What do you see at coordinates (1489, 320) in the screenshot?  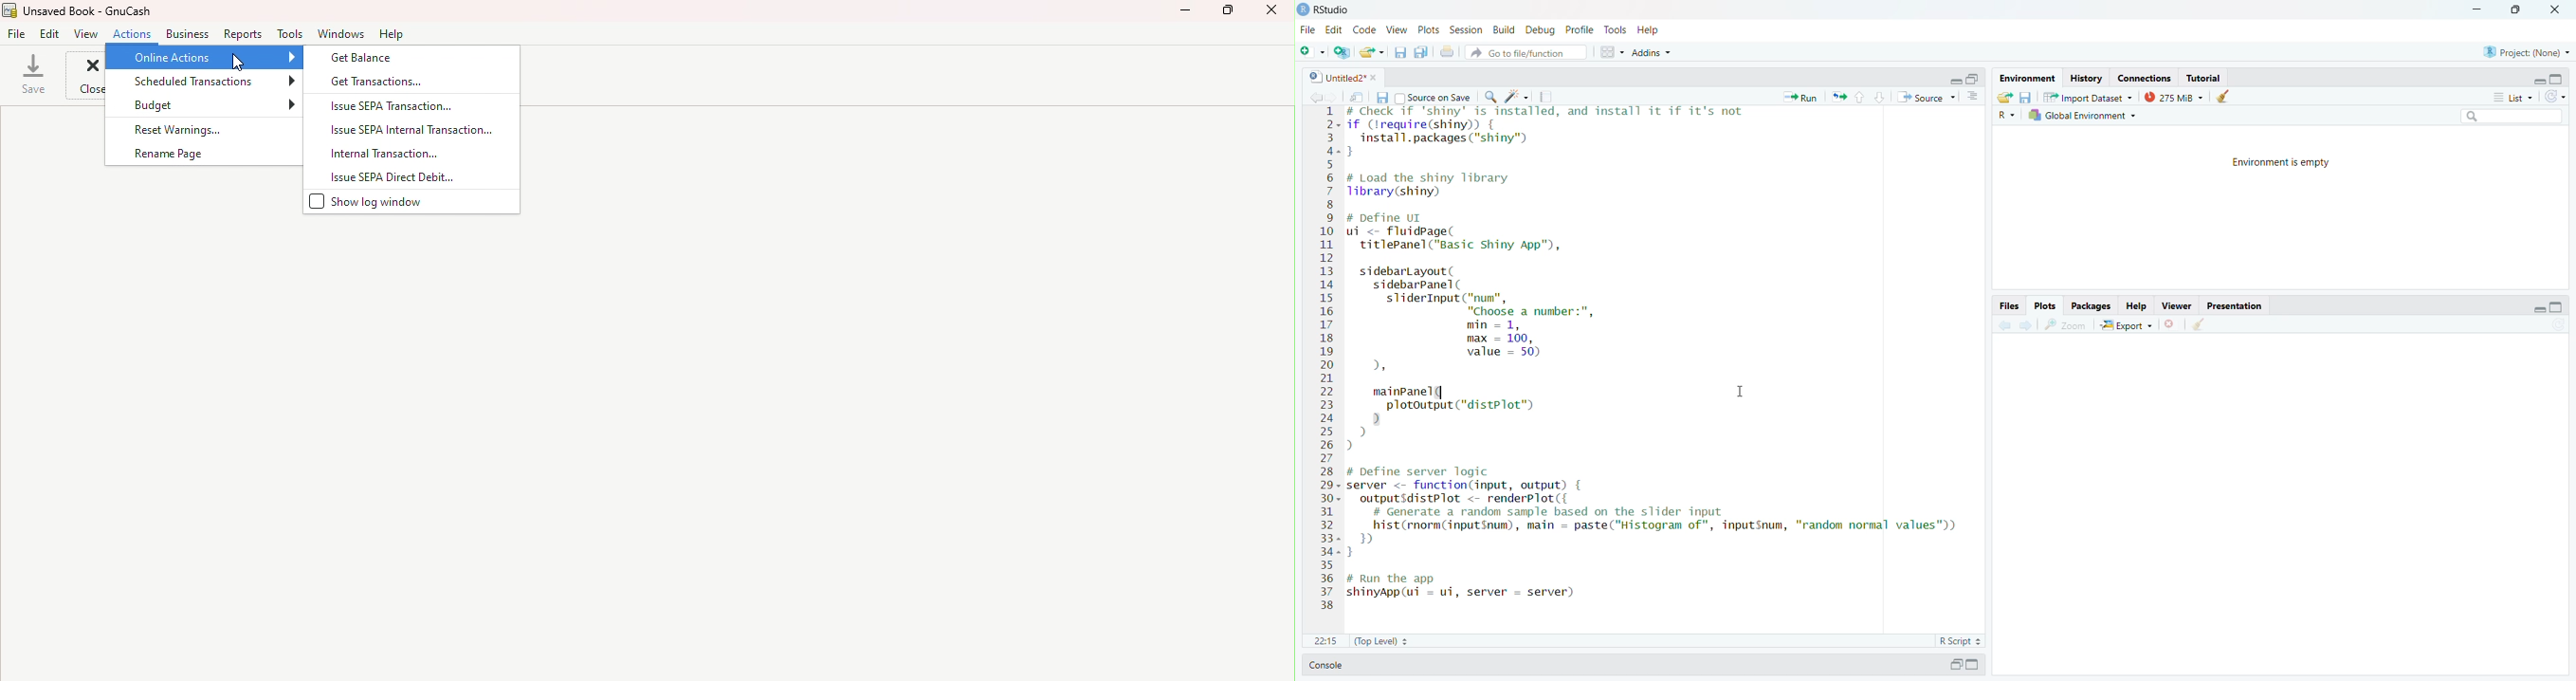 I see `sidebarLayout (sidebarpanel(sliderInput("num","Choose a number:",min = 1,max = 100,value = 50),` at bounding box center [1489, 320].